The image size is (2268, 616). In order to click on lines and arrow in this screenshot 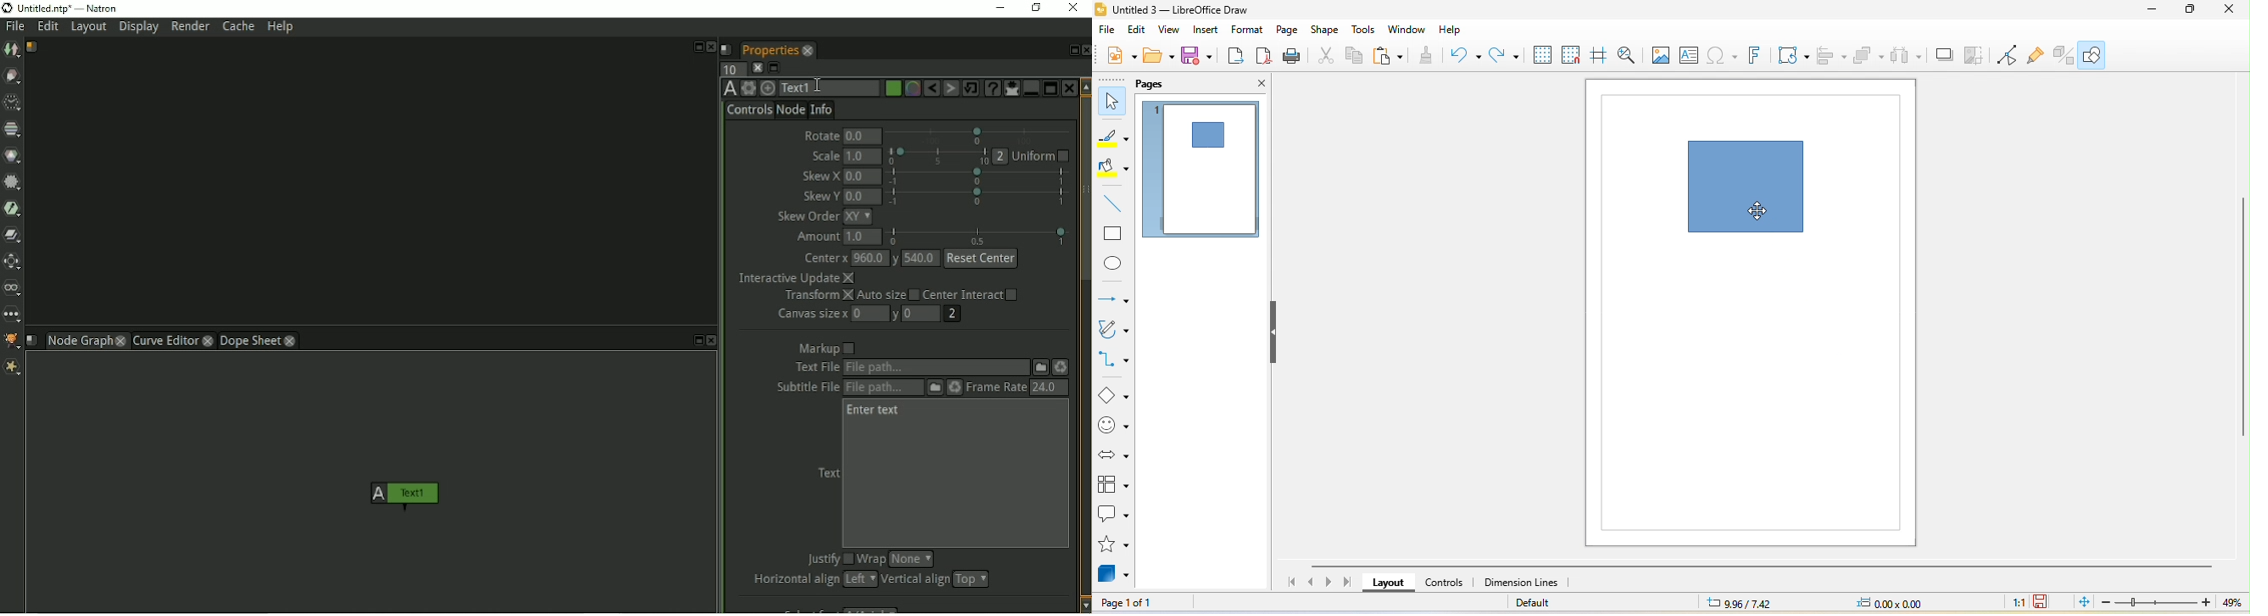, I will do `click(1113, 295)`.